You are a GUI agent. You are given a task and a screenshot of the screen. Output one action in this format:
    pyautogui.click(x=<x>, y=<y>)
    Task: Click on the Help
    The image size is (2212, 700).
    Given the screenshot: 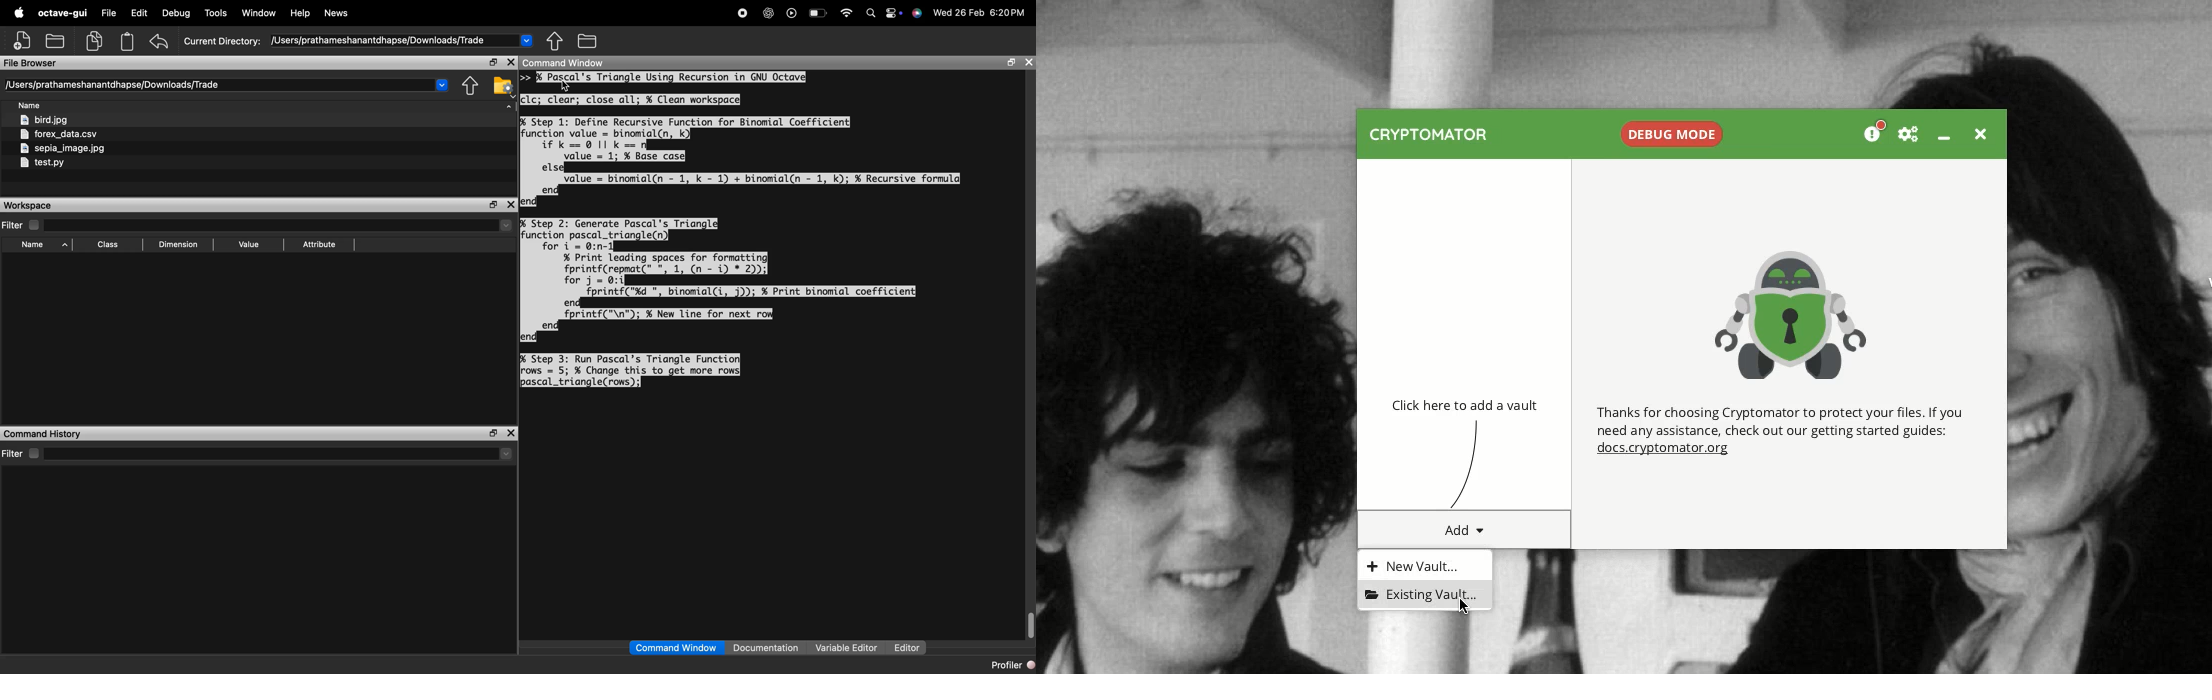 What is the action you would take?
    pyautogui.click(x=301, y=13)
    